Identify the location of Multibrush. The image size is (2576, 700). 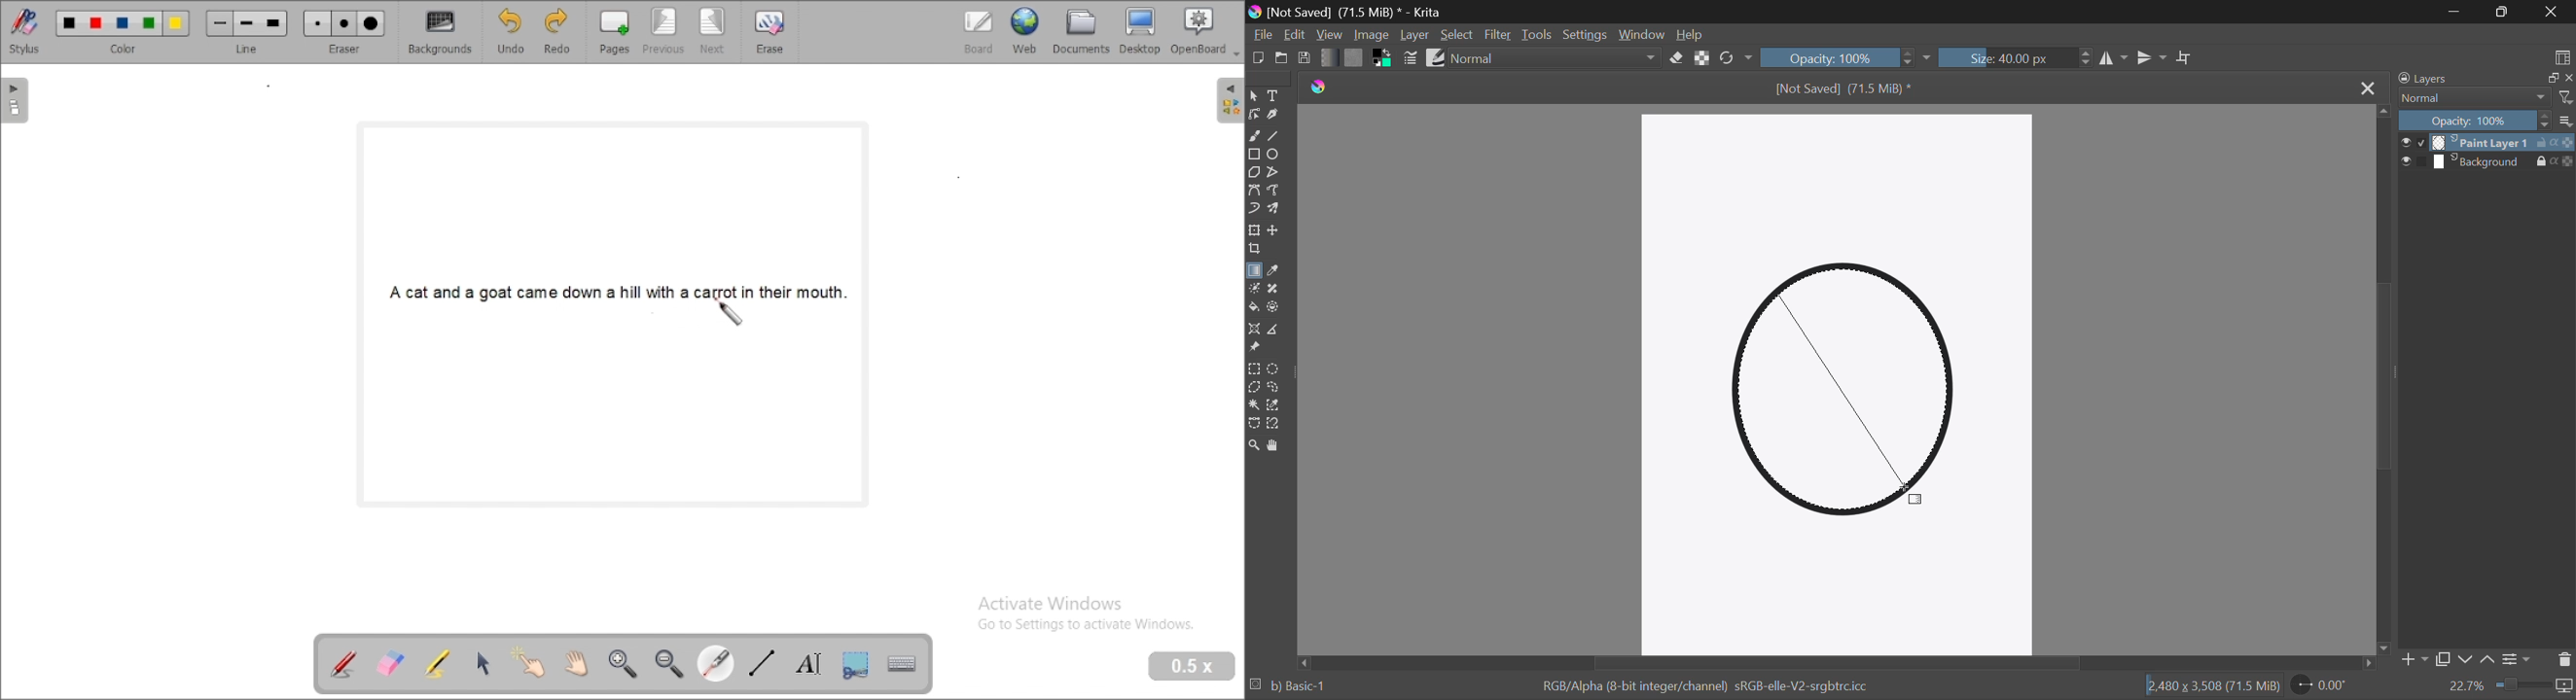
(1275, 210).